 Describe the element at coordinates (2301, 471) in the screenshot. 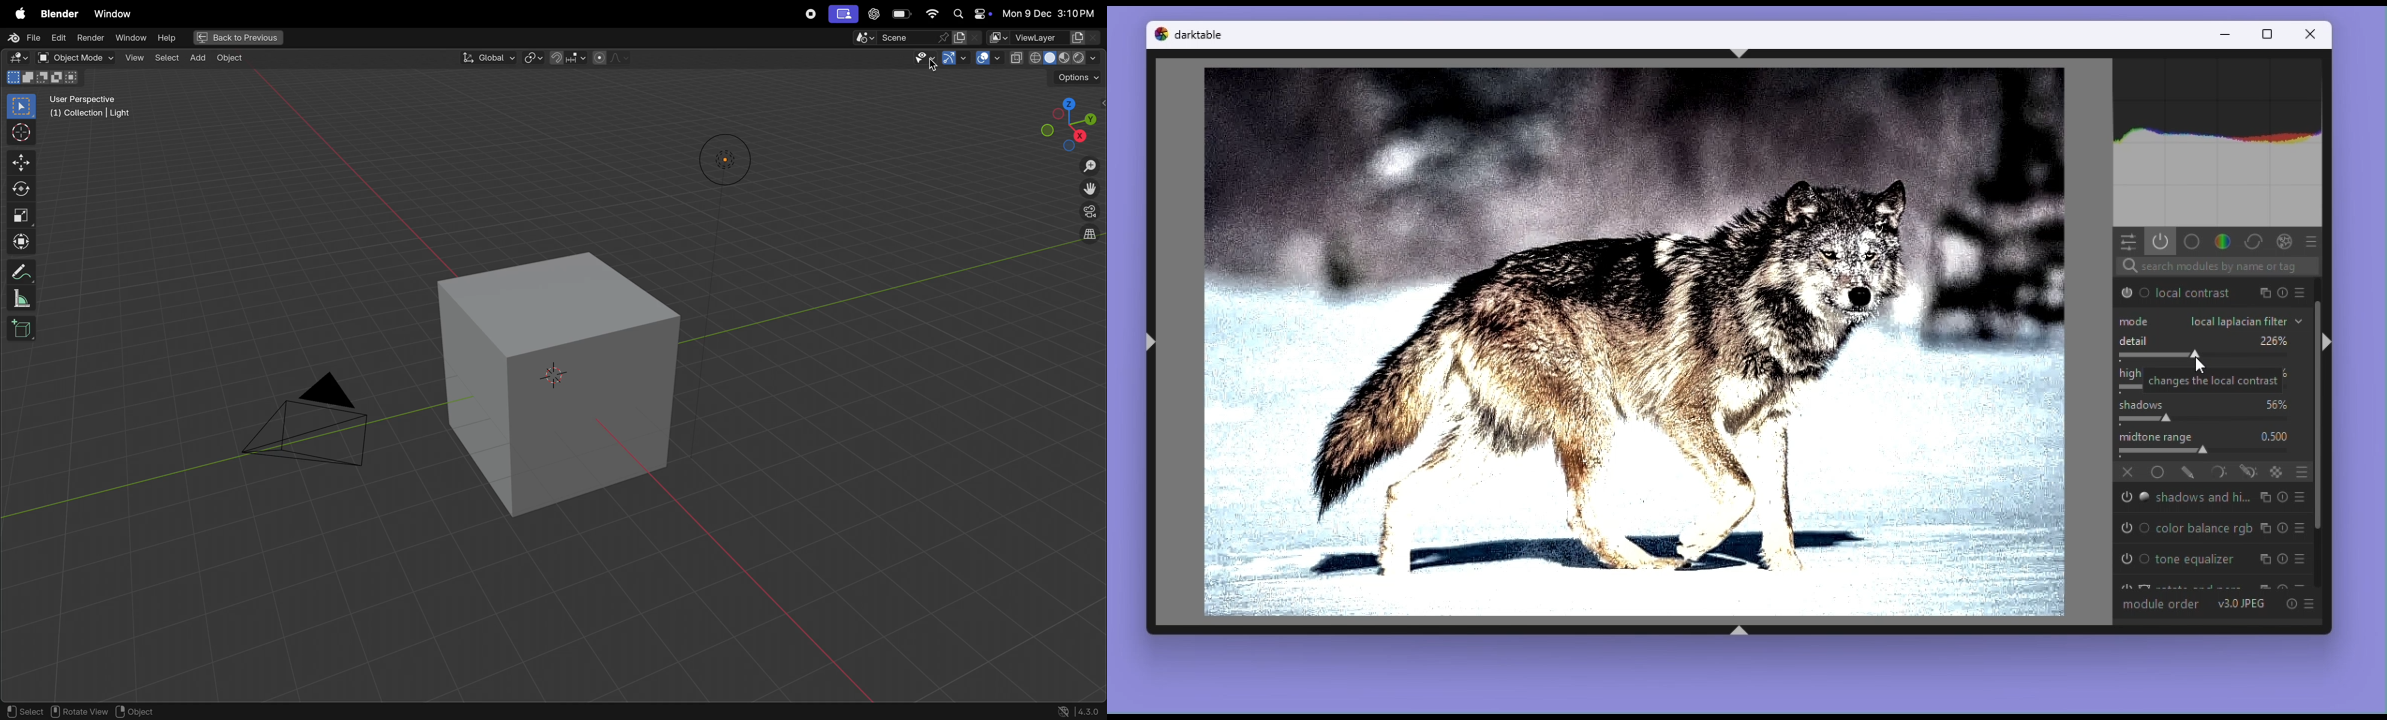

I see `Blending options` at that location.